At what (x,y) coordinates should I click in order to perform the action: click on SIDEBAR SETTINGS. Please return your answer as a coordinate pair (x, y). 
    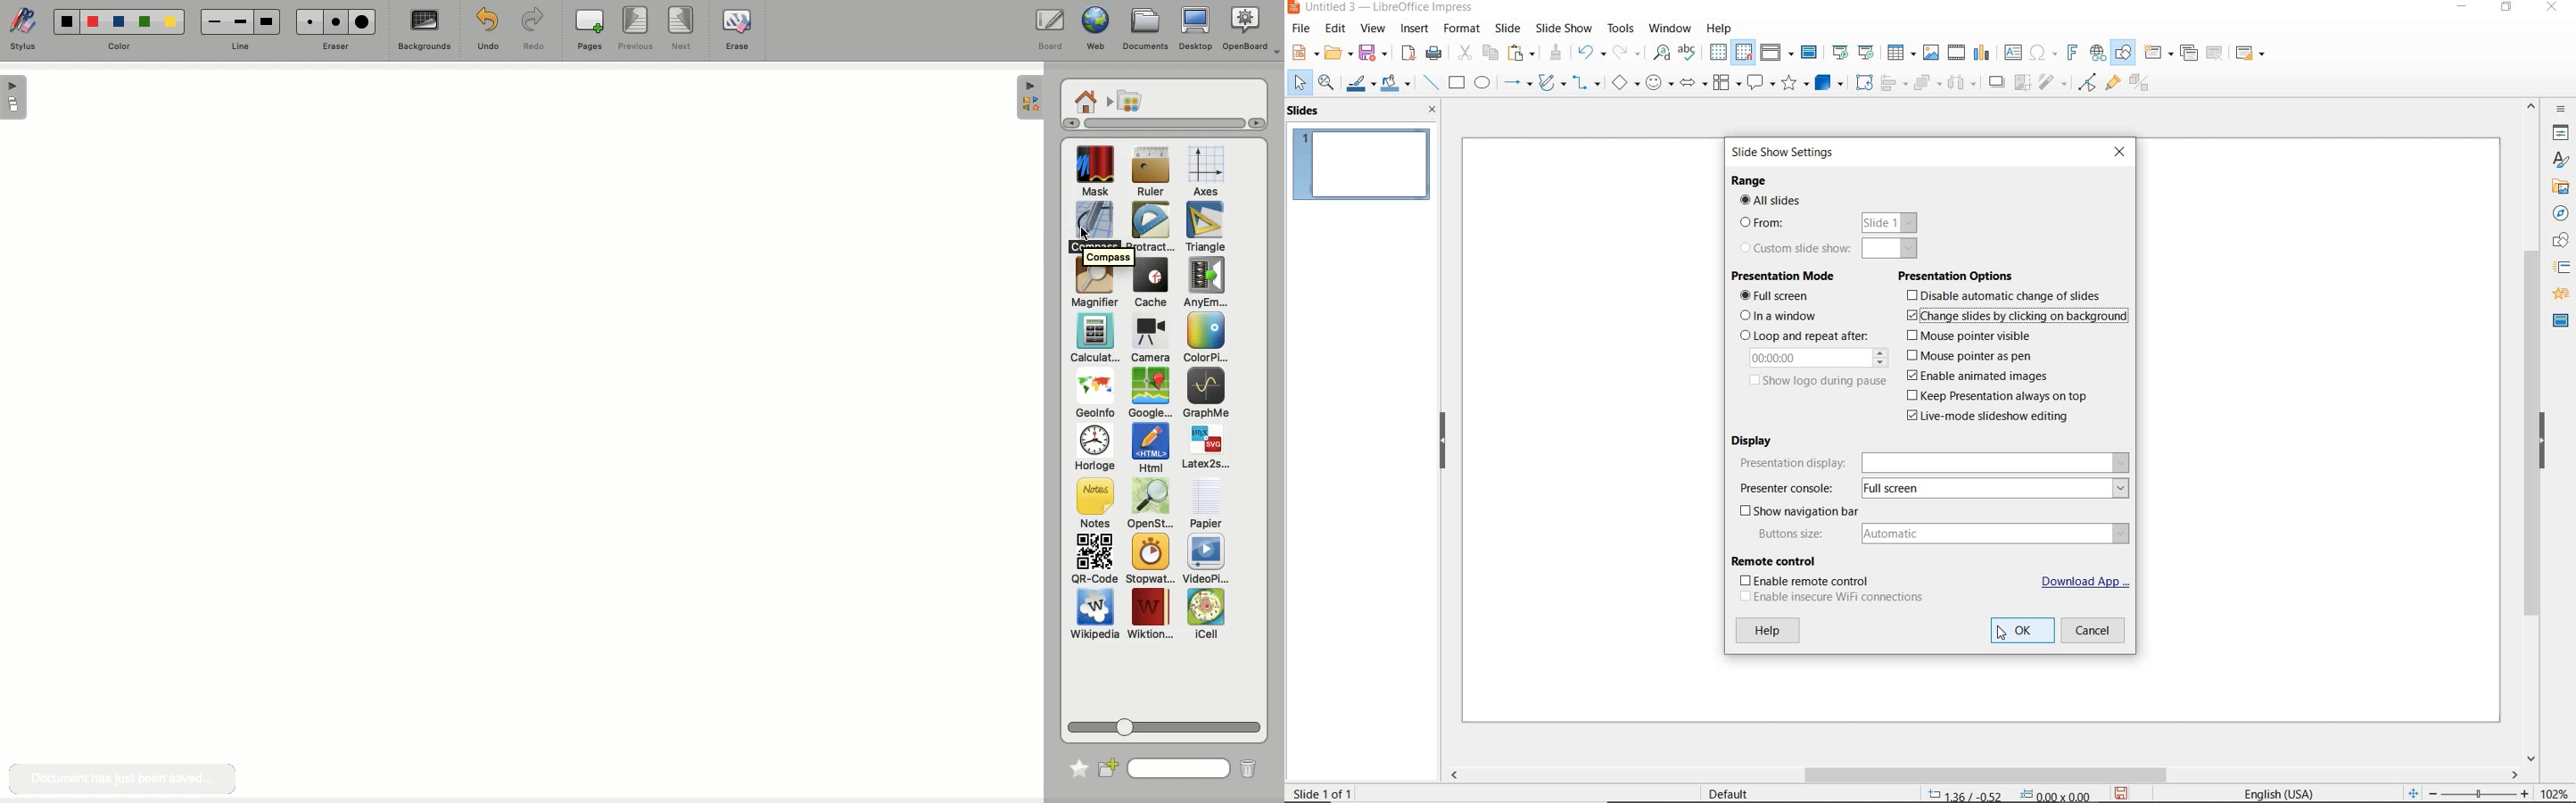
    Looking at the image, I should click on (2560, 110).